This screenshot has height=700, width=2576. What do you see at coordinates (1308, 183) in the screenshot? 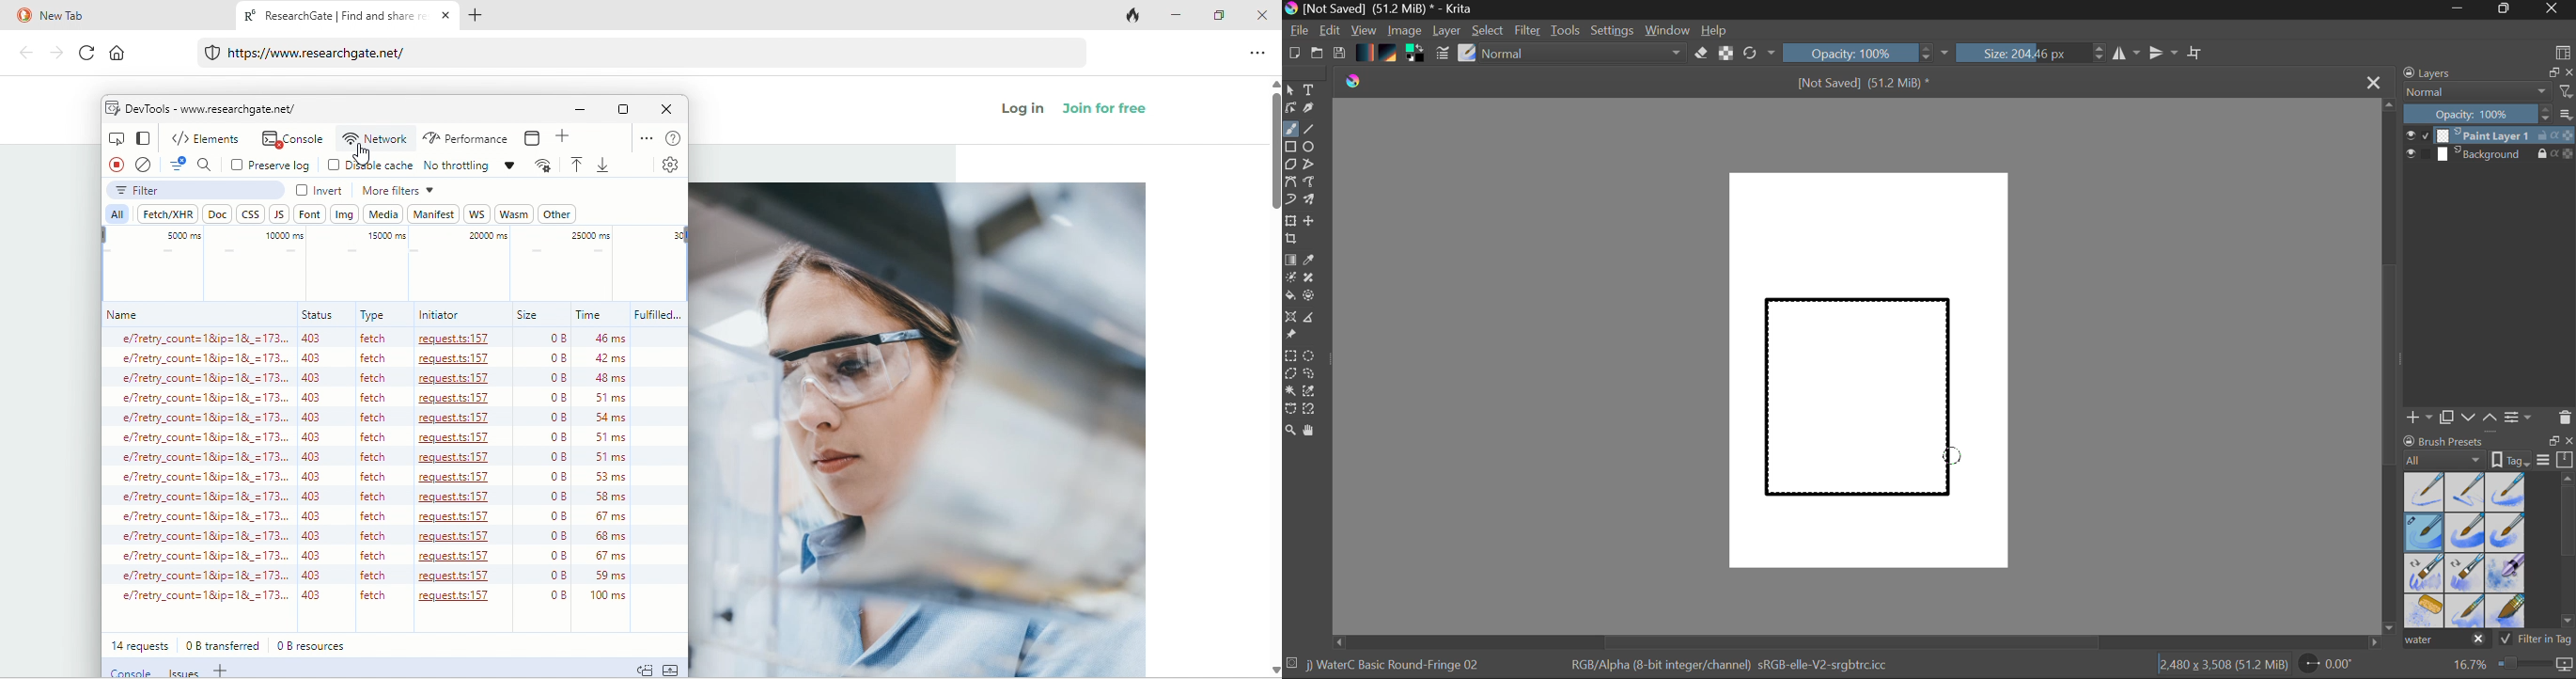
I see `Freehand Path Tool` at bounding box center [1308, 183].